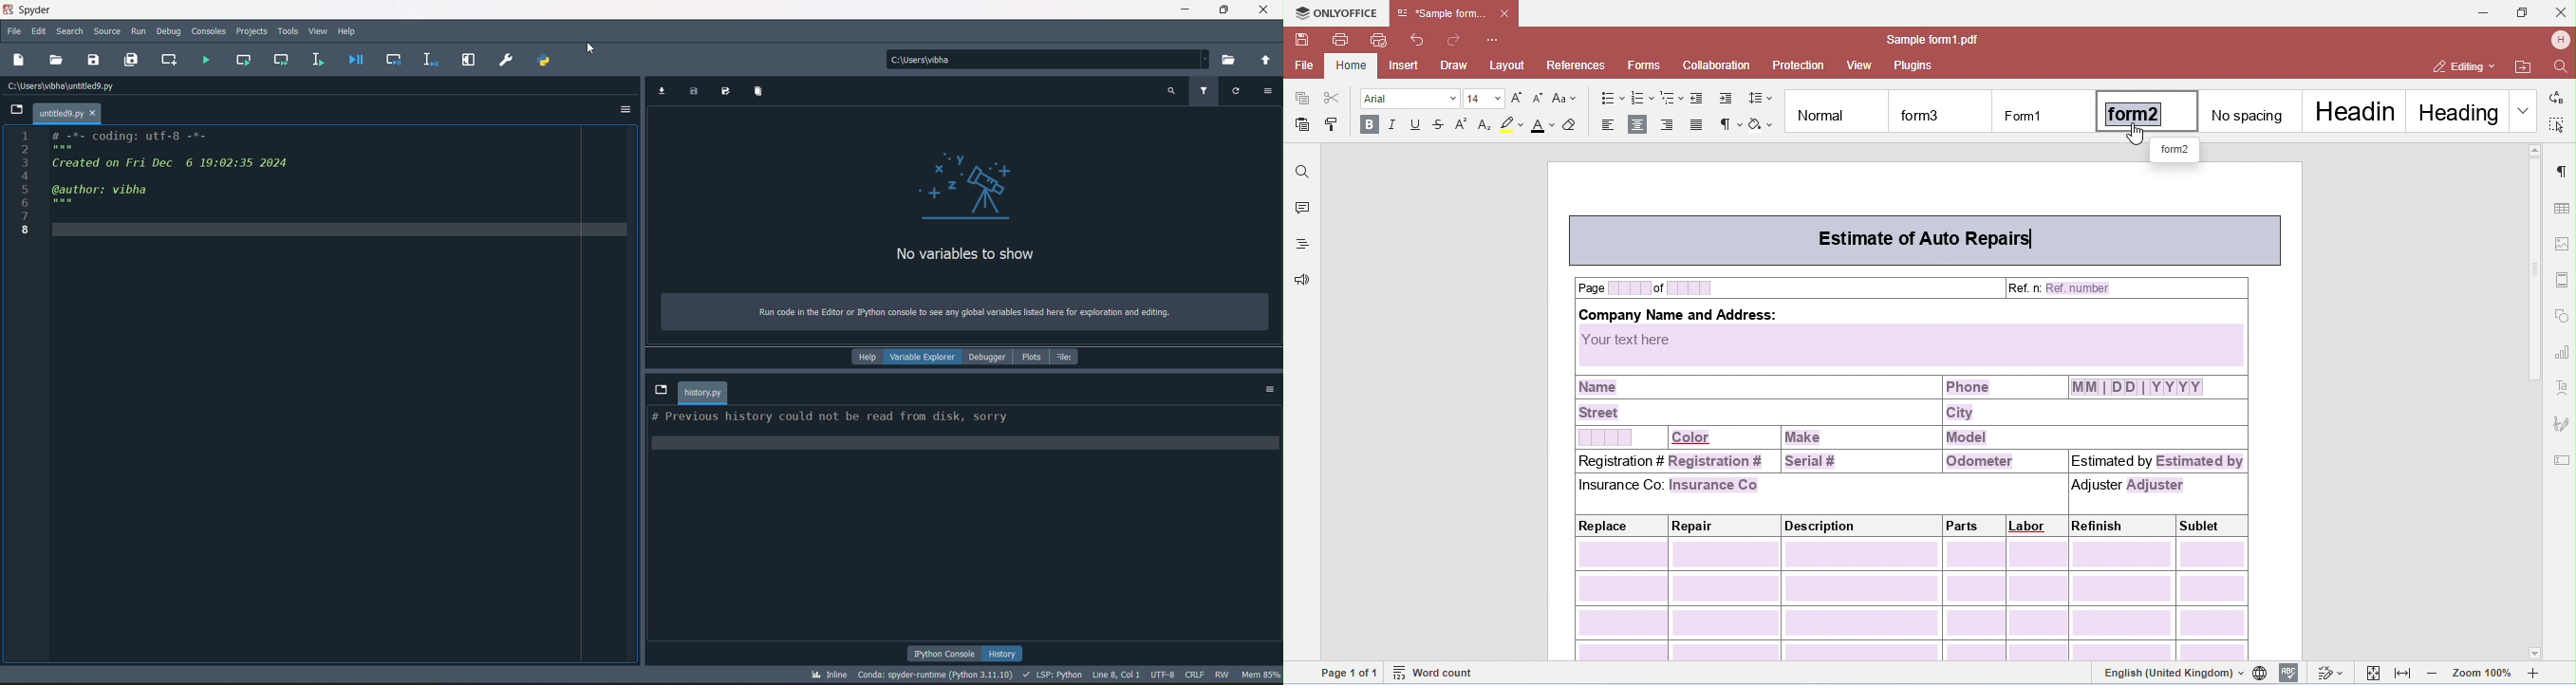  I want to click on text, so click(965, 254).